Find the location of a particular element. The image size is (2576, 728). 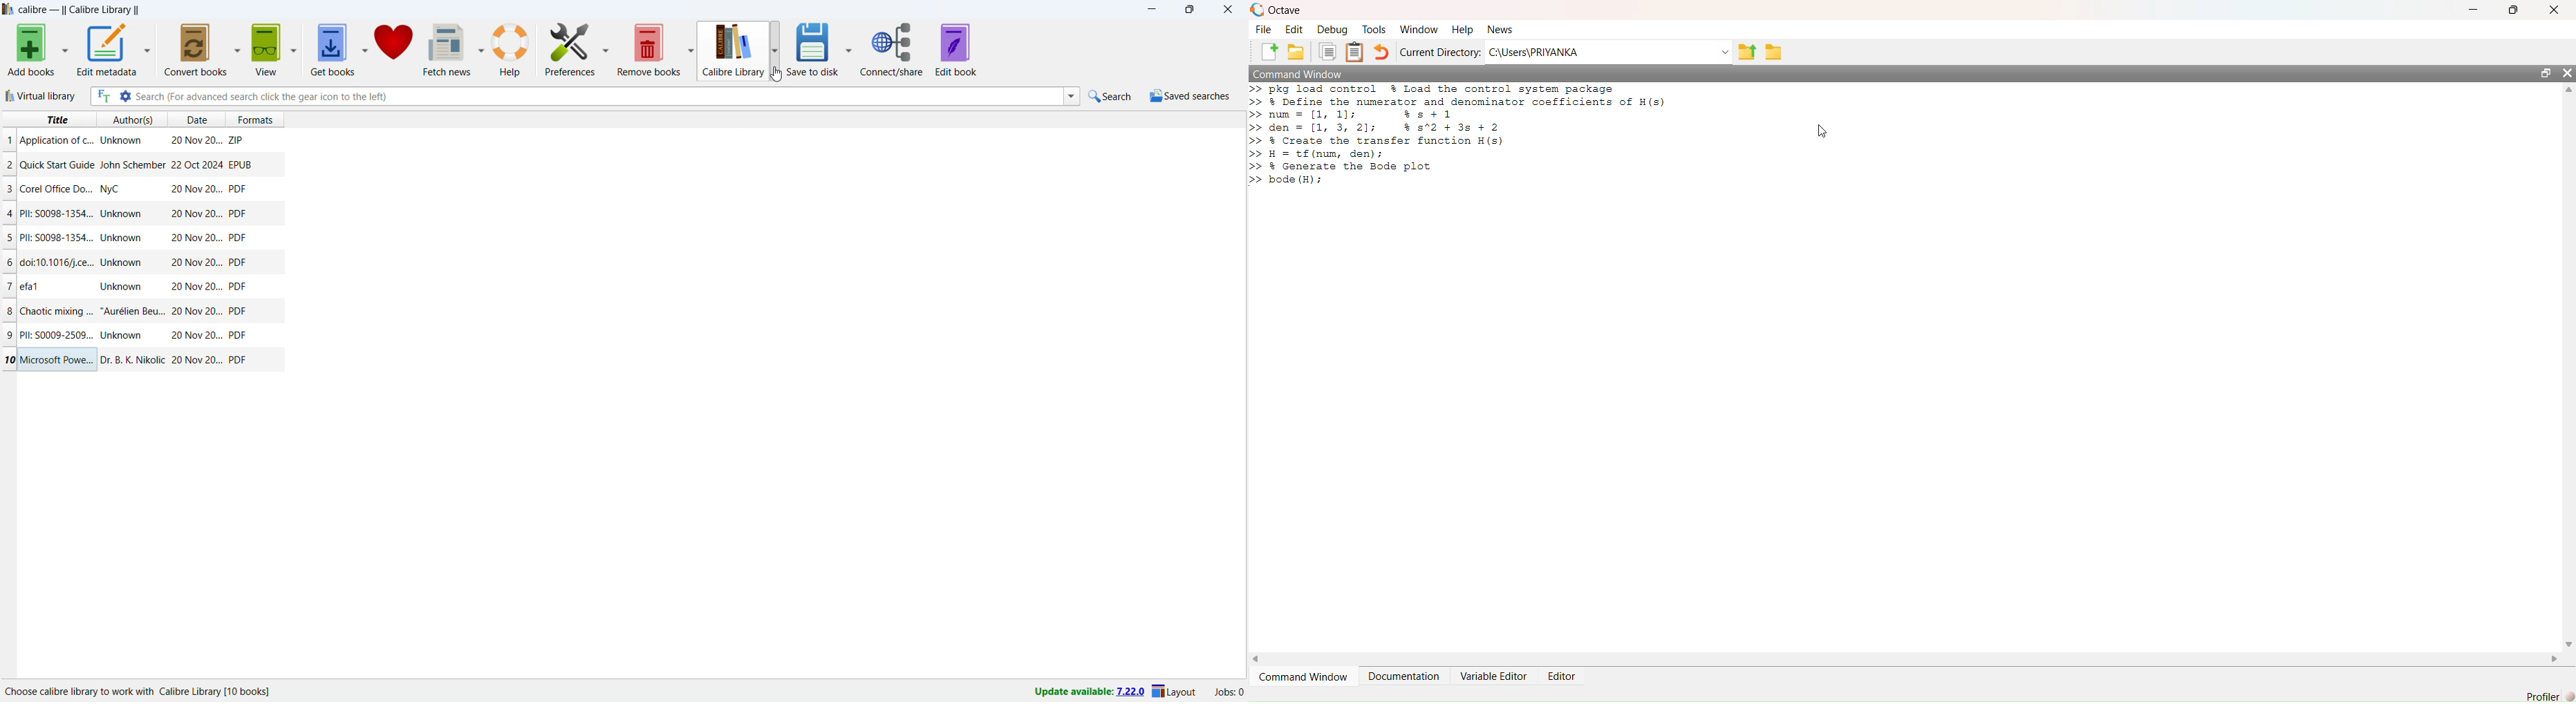

Copy is located at coordinates (1327, 51).